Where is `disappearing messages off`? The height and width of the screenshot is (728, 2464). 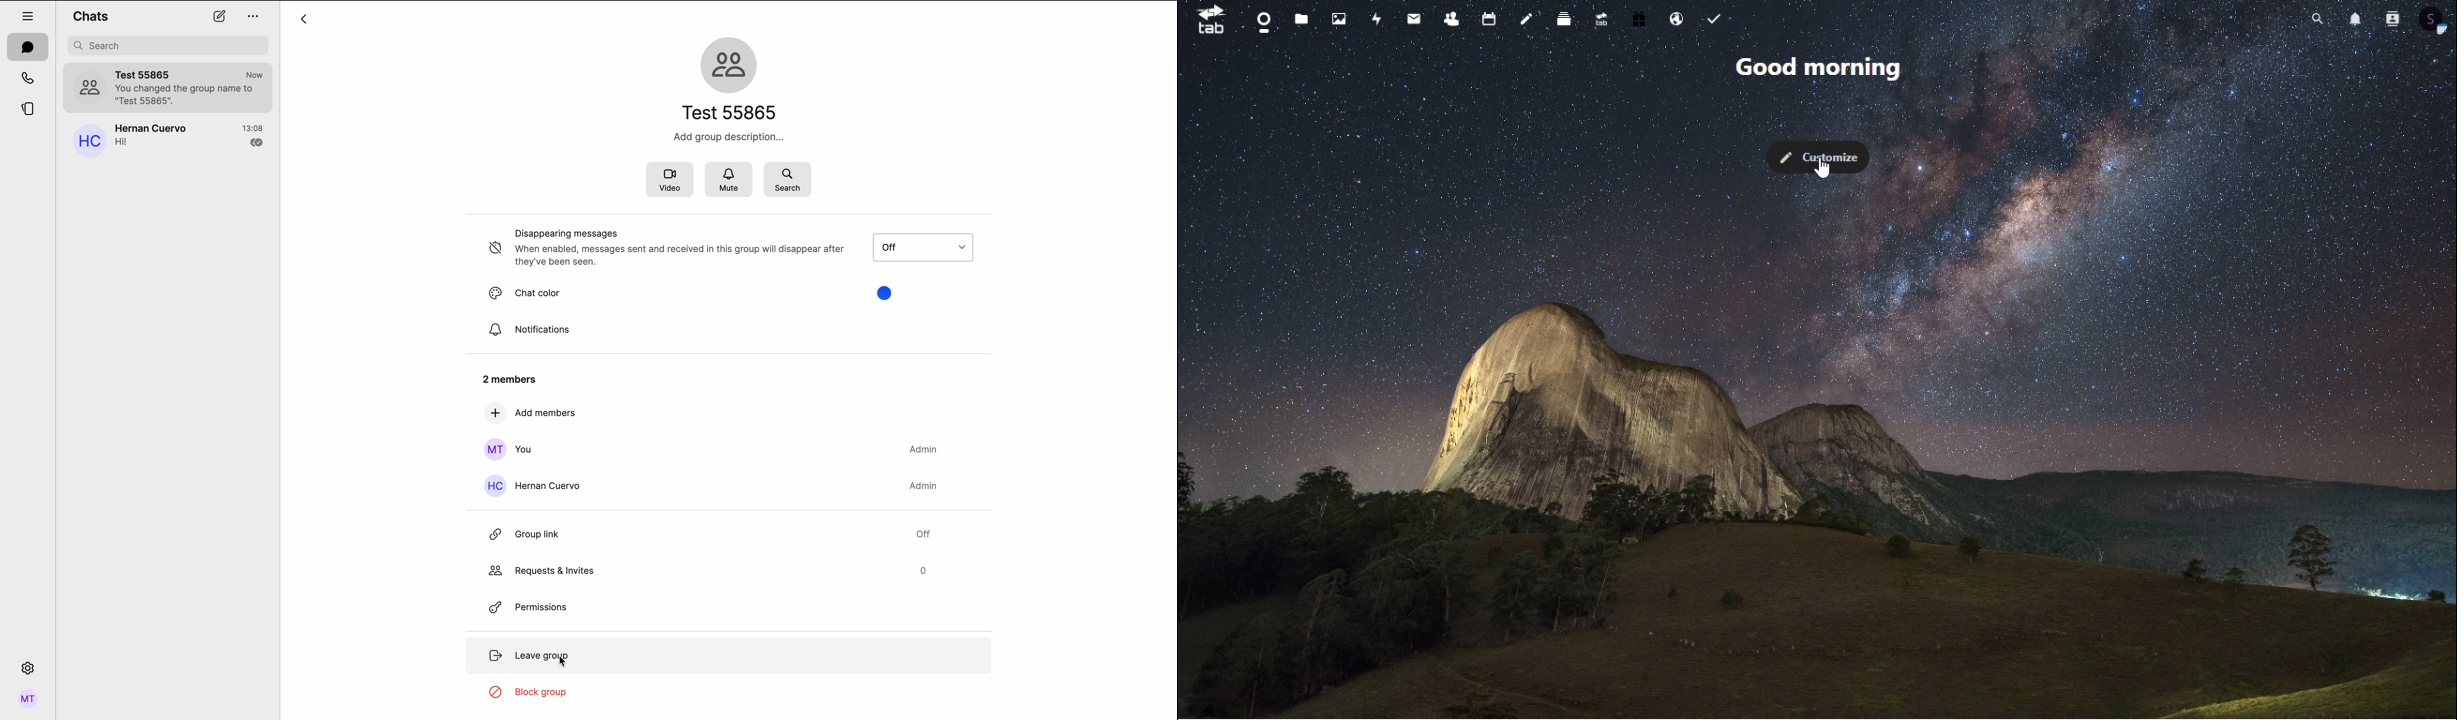 disappearing messages off is located at coordinates (667, 248).